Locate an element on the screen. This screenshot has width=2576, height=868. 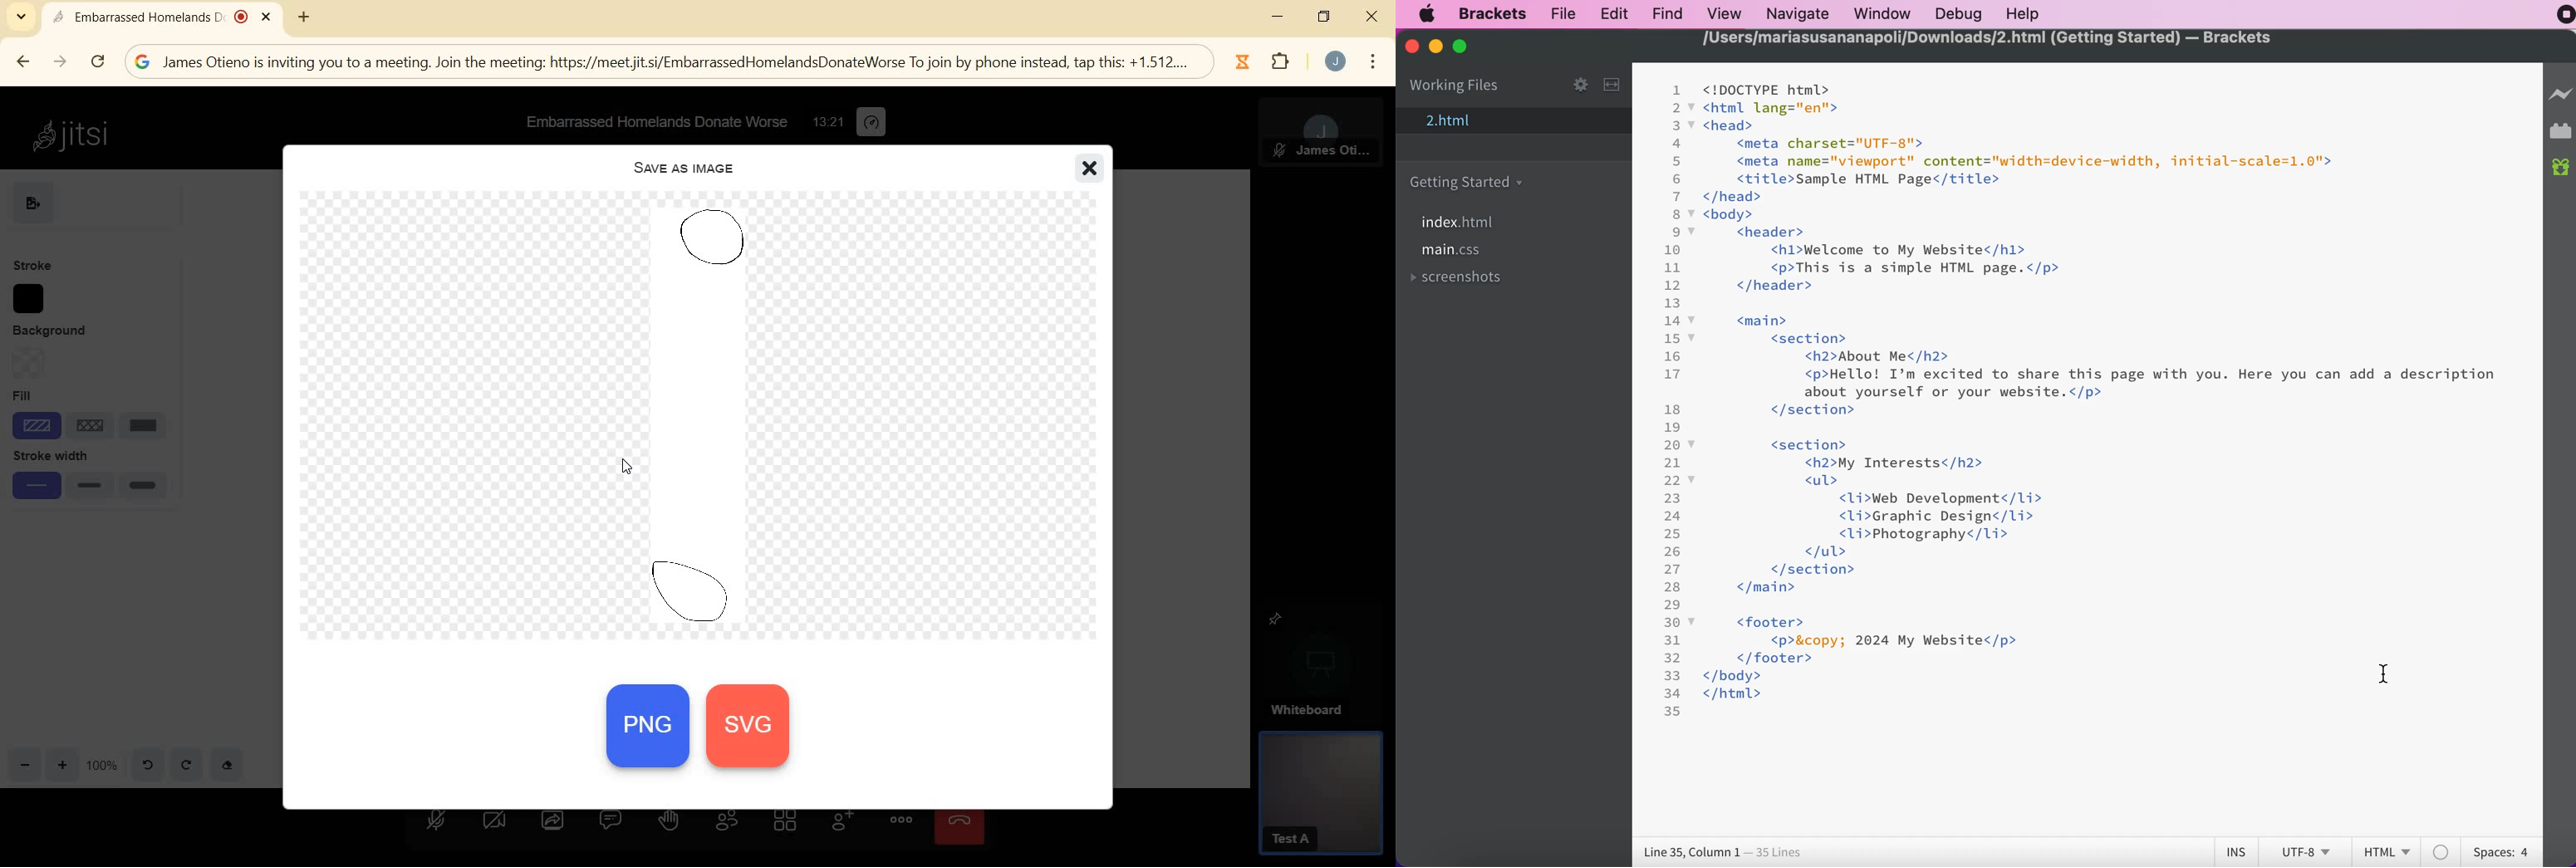
live preview is located at coordinates (2559, 95).